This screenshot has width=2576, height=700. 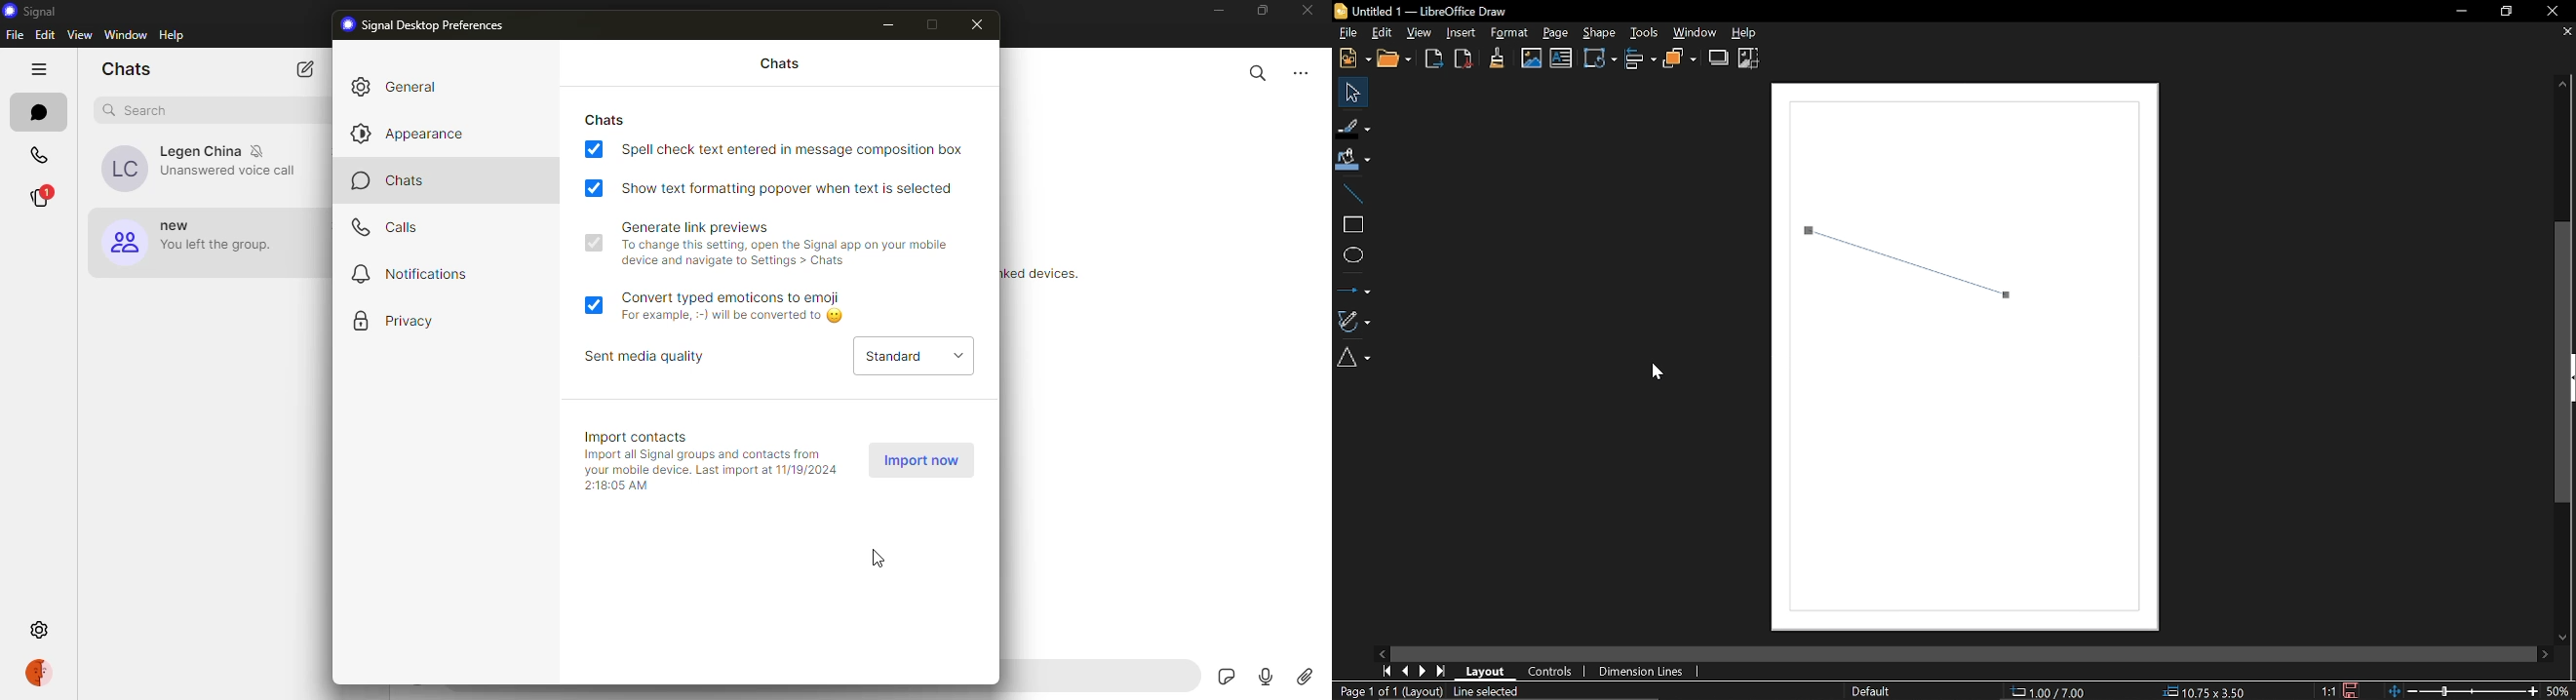 What do you see at coordinates (1382, 31) in the screenshot?
I see `Edit` at bounding box center [1382, 31].